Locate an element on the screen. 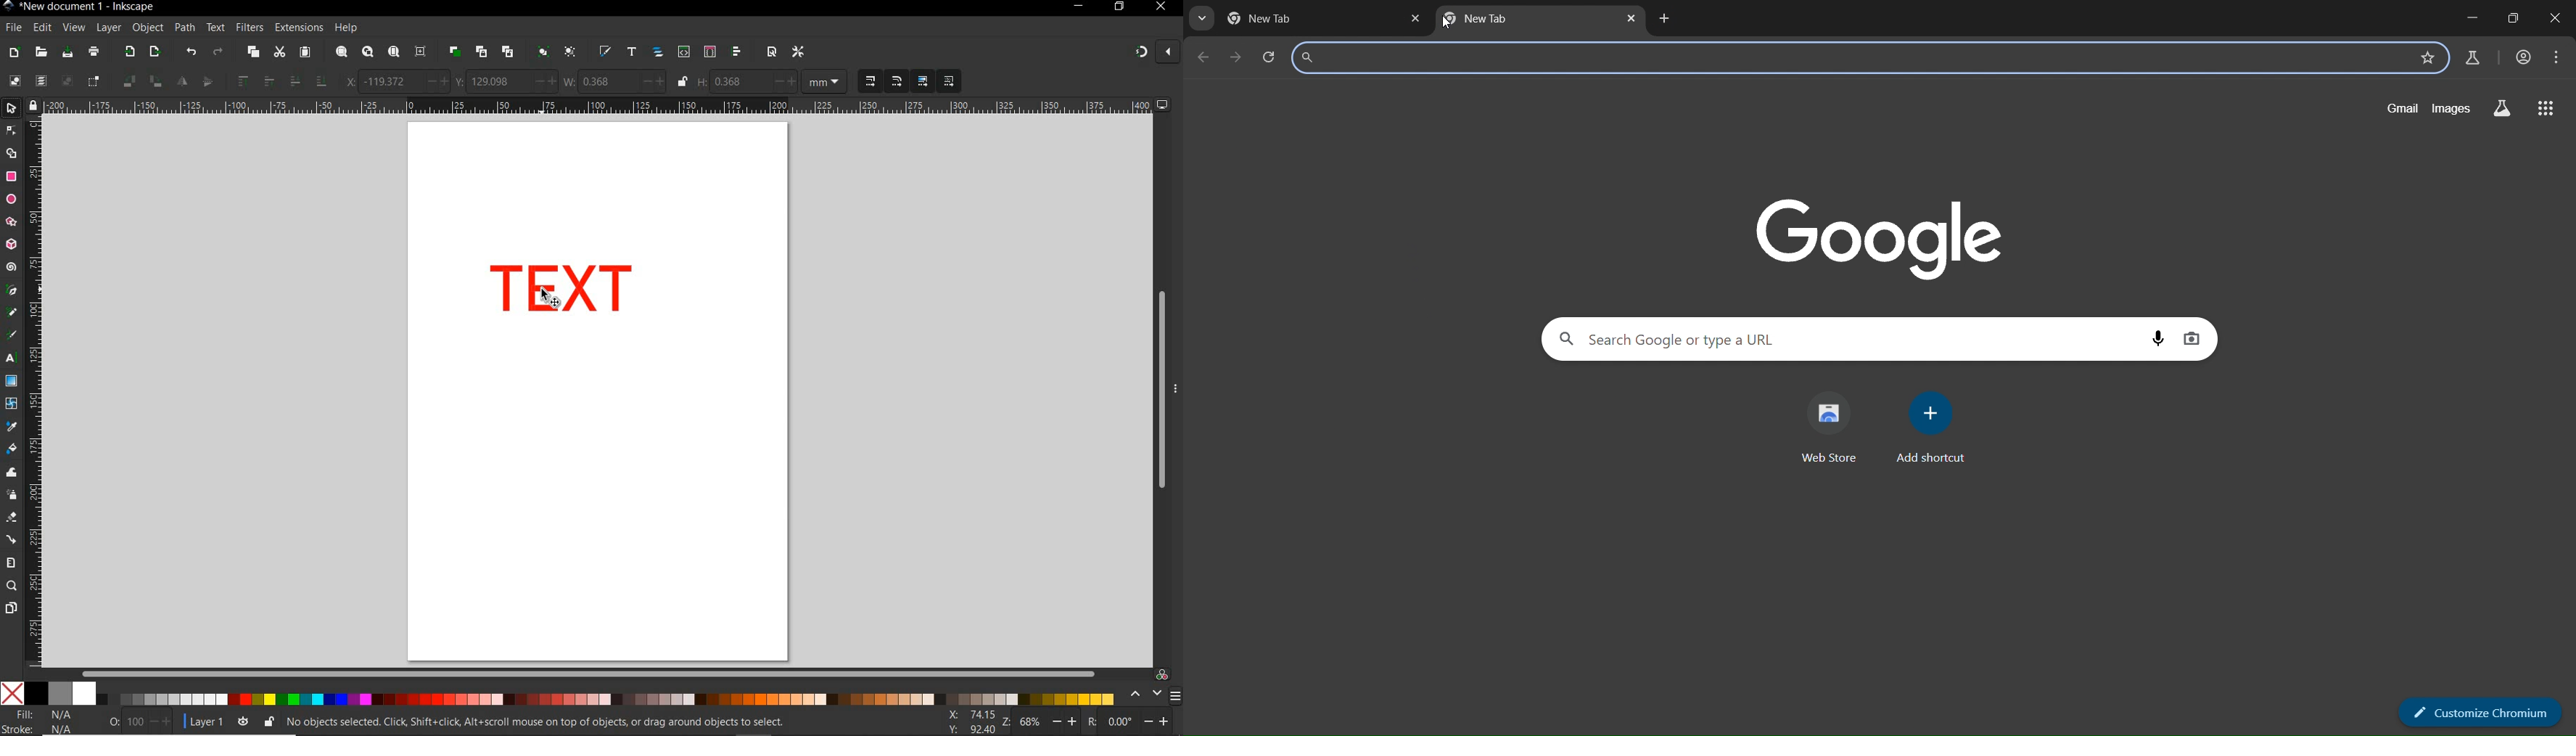 This screenshot has height=756, width=2576. image search is located at coordinates (2194, 338).